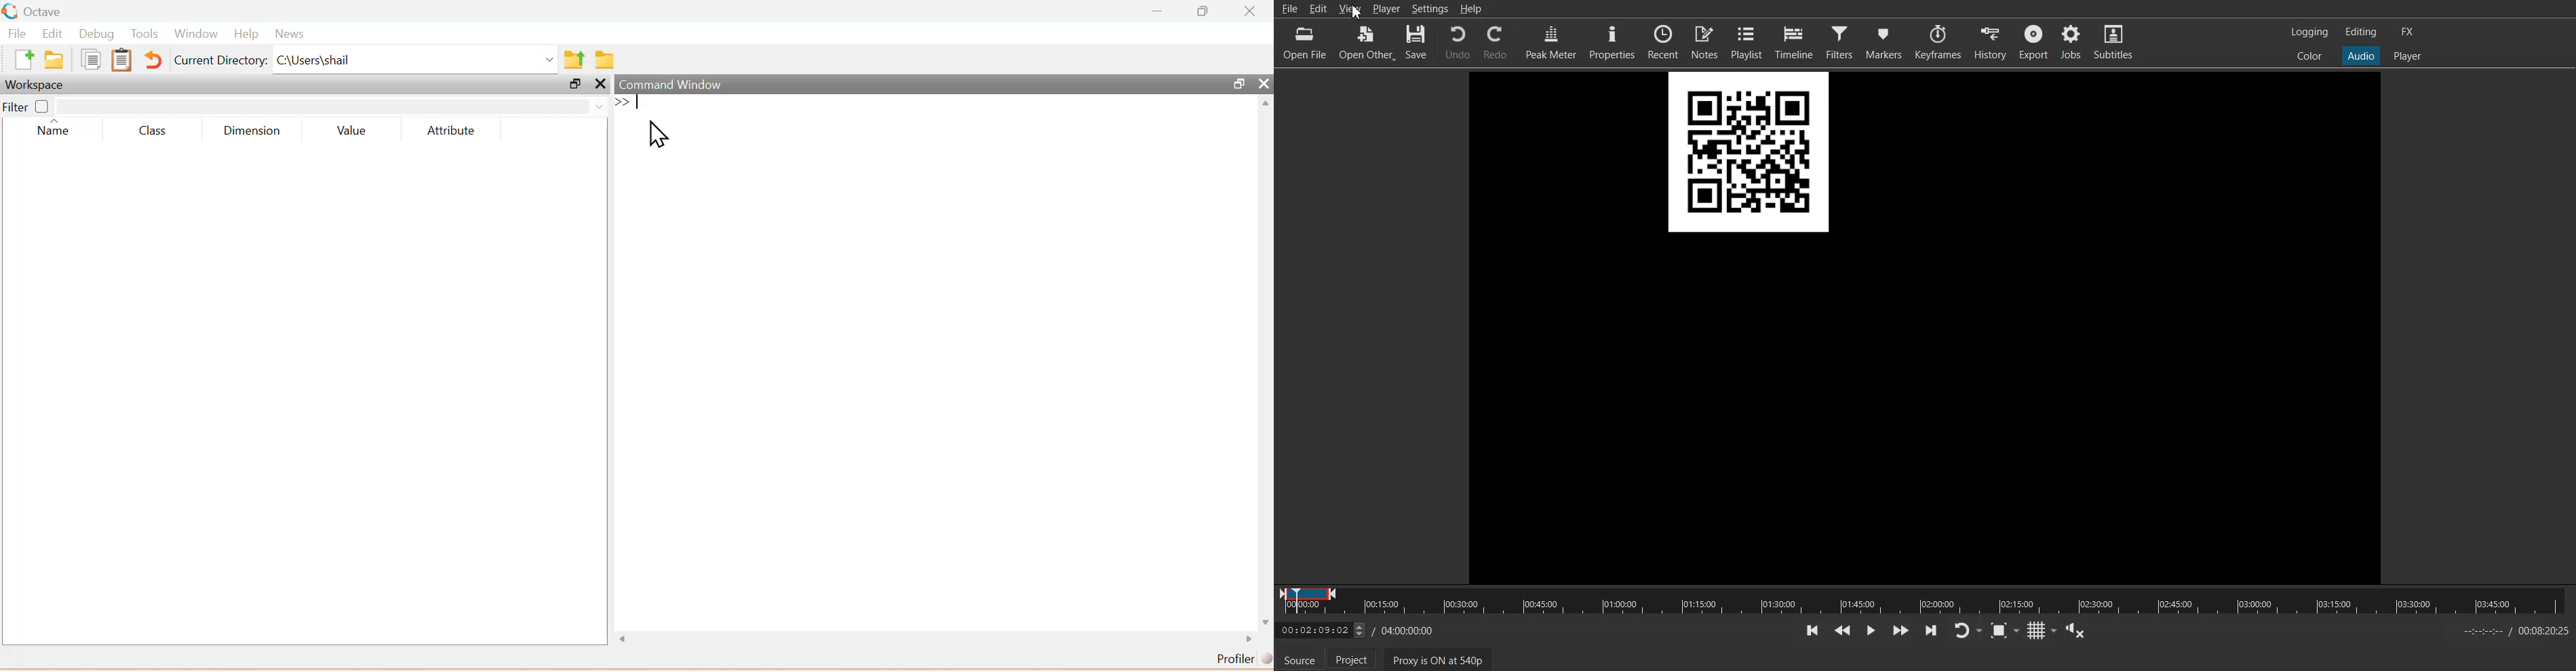 Image resolution: width=2576 pixels, height=672 pixels. Describe the element at coordinates (145, 35) in the screenshot. I see `Tools` at that location.